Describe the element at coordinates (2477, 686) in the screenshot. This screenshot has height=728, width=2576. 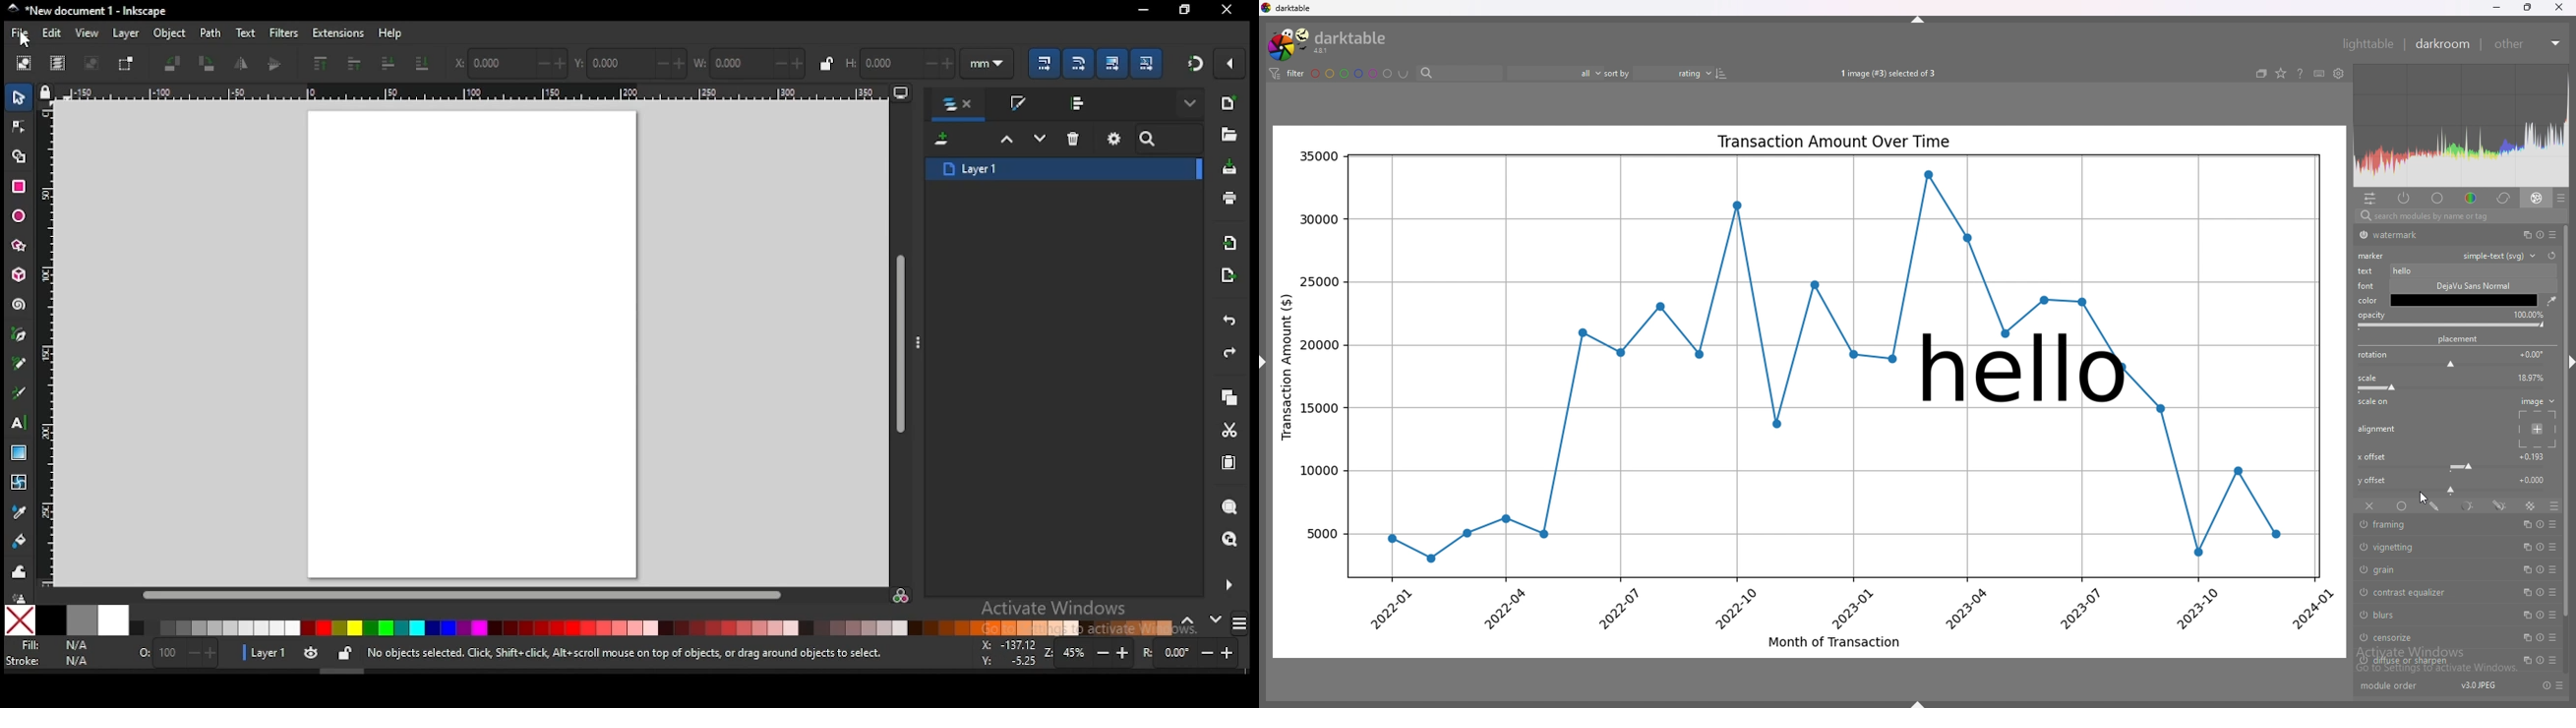
I see `version` at that location.